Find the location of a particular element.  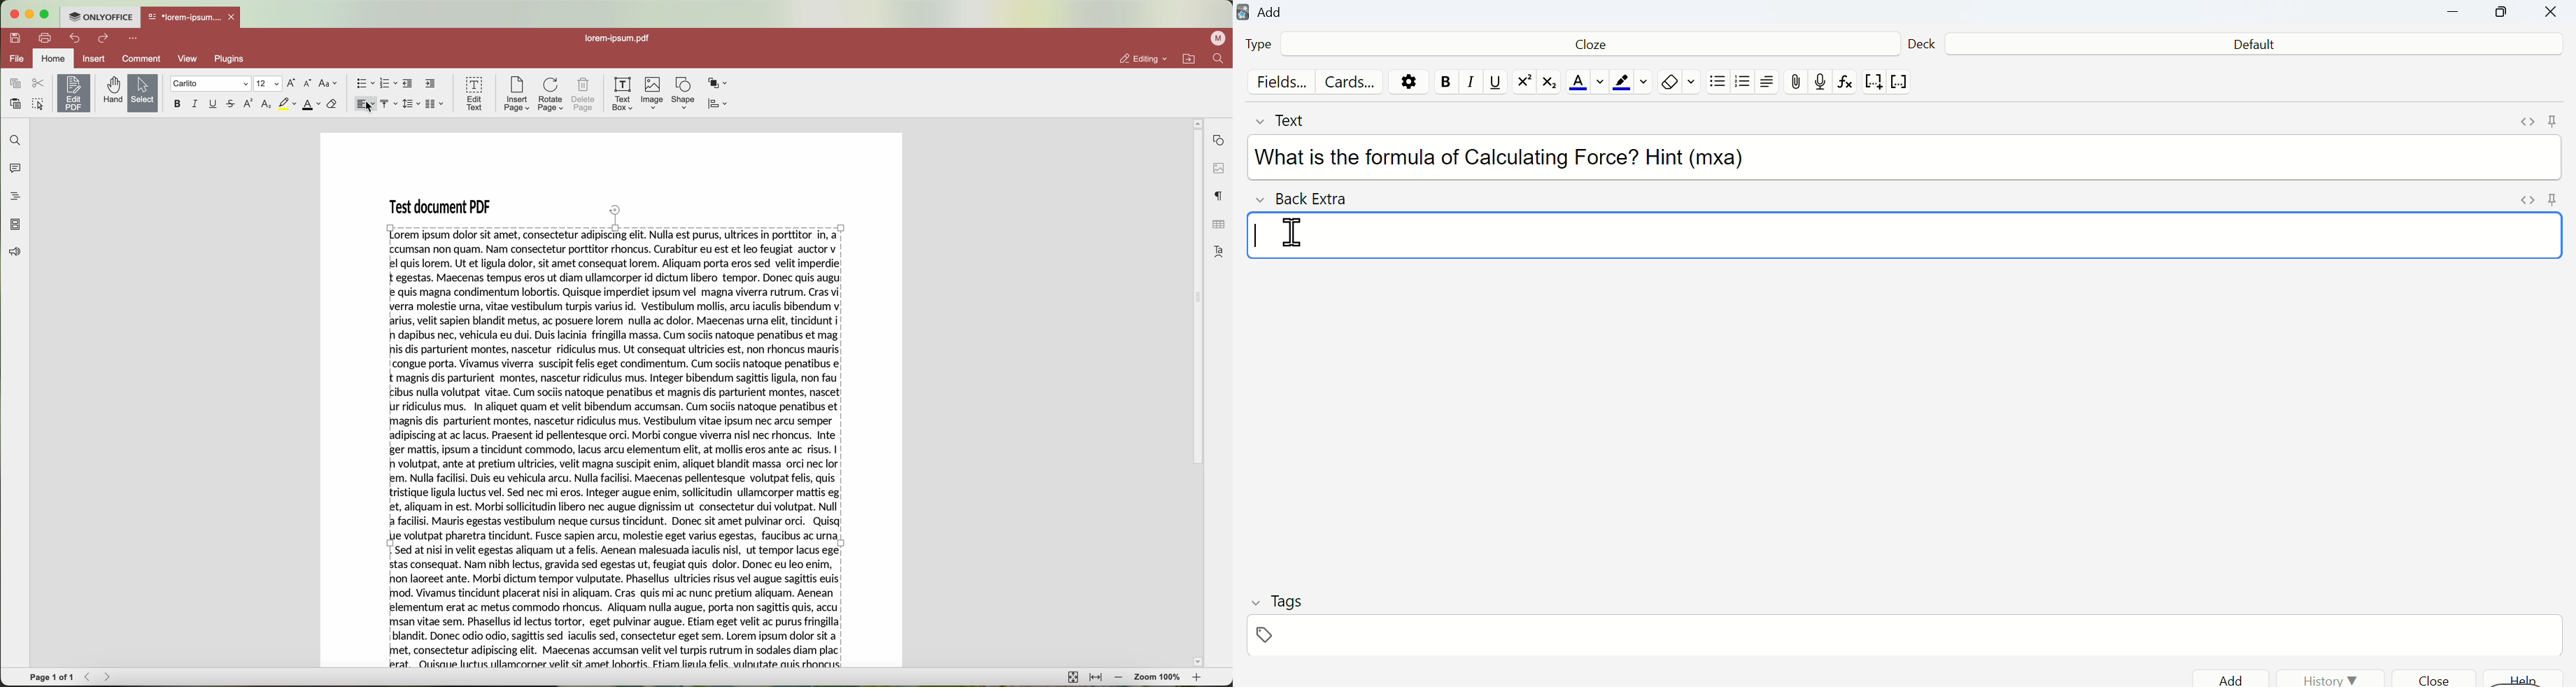

horizontal align is located at coordinates (364, 103).